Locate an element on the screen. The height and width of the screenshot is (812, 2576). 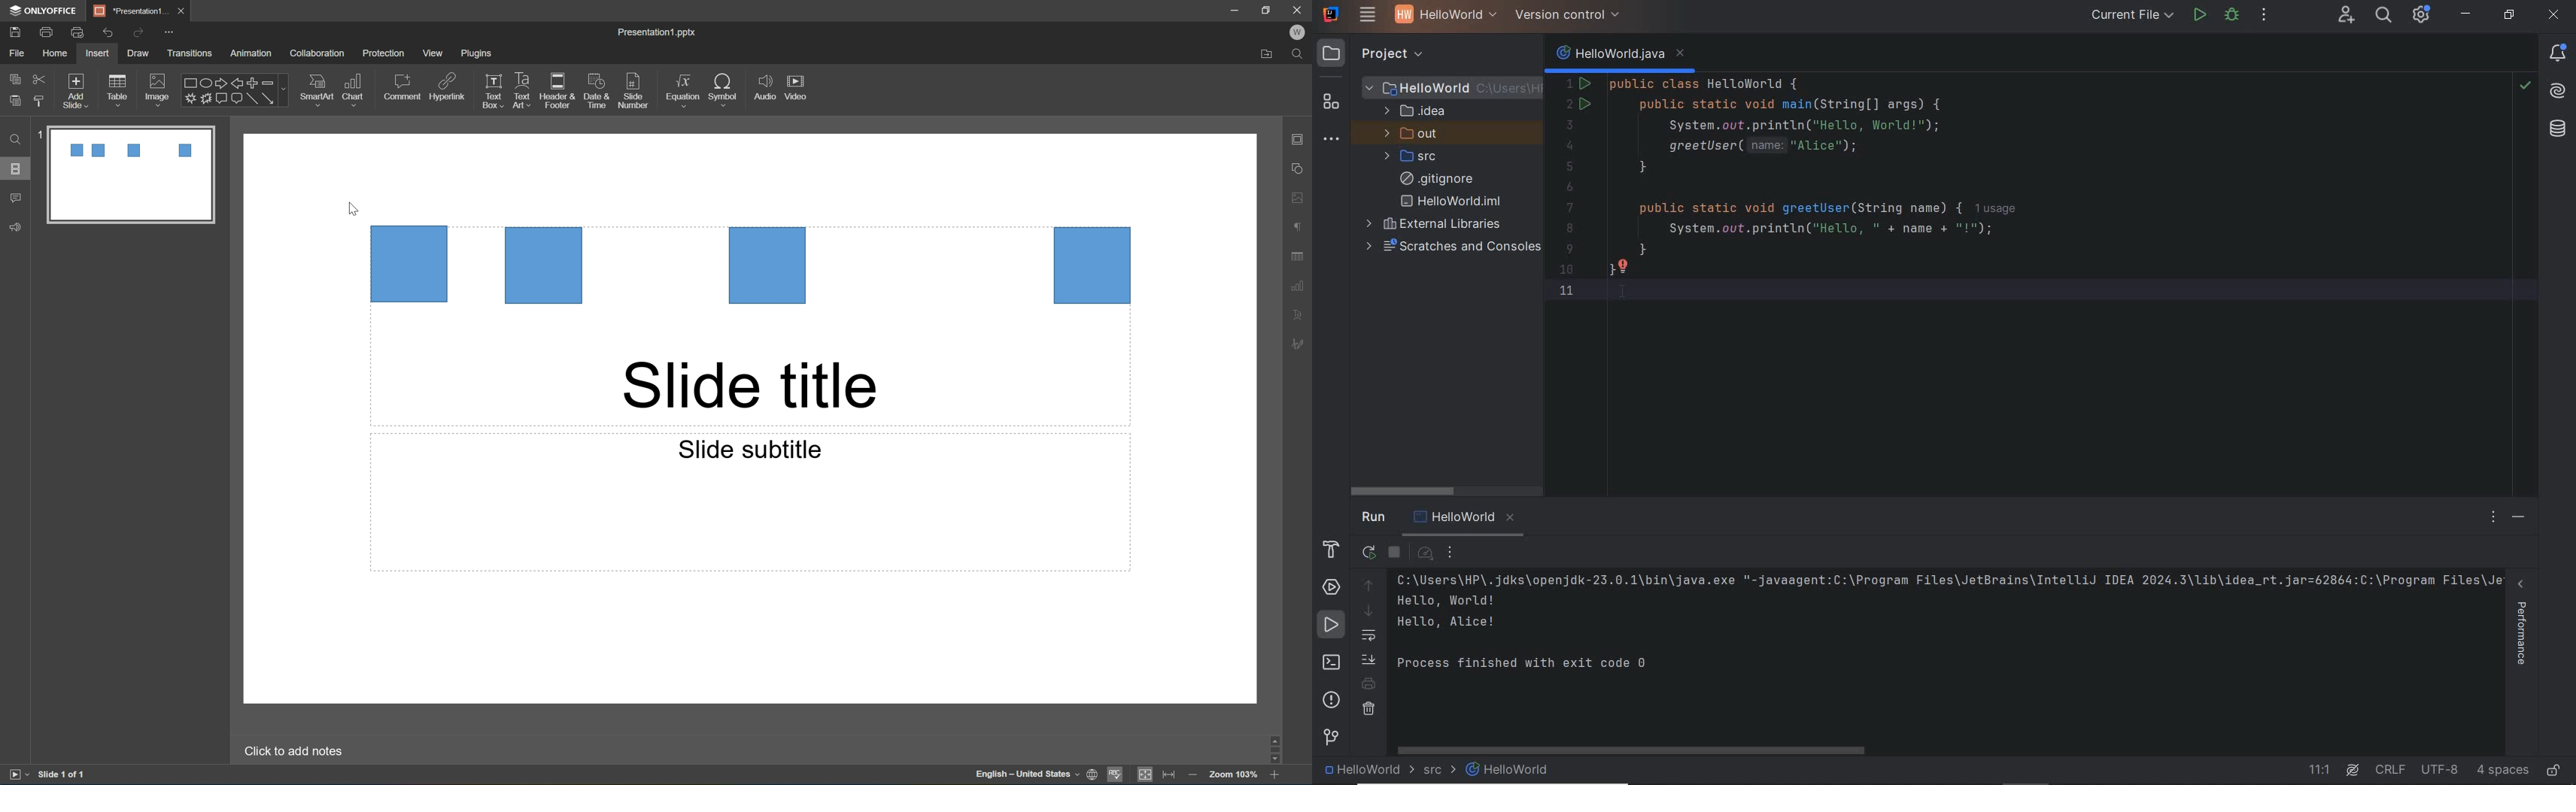
equation is located at coordinates (682, 89).